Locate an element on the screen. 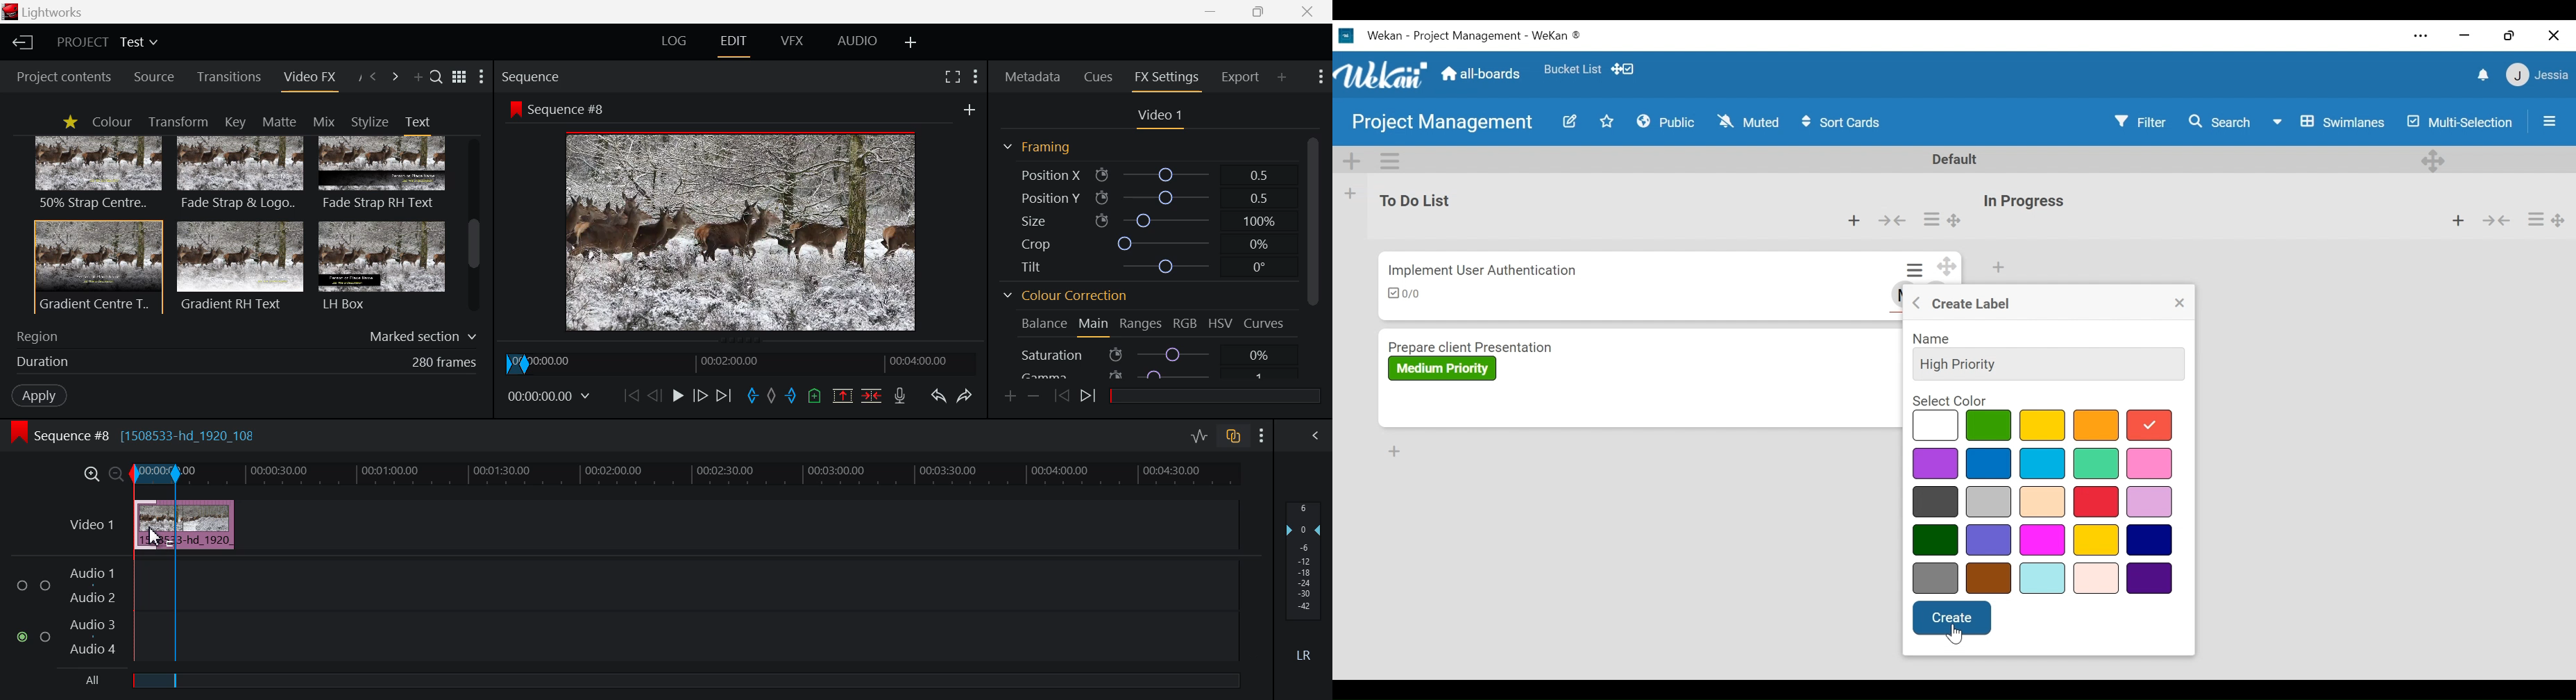  Lightworks is located at coordinates (50, 12).